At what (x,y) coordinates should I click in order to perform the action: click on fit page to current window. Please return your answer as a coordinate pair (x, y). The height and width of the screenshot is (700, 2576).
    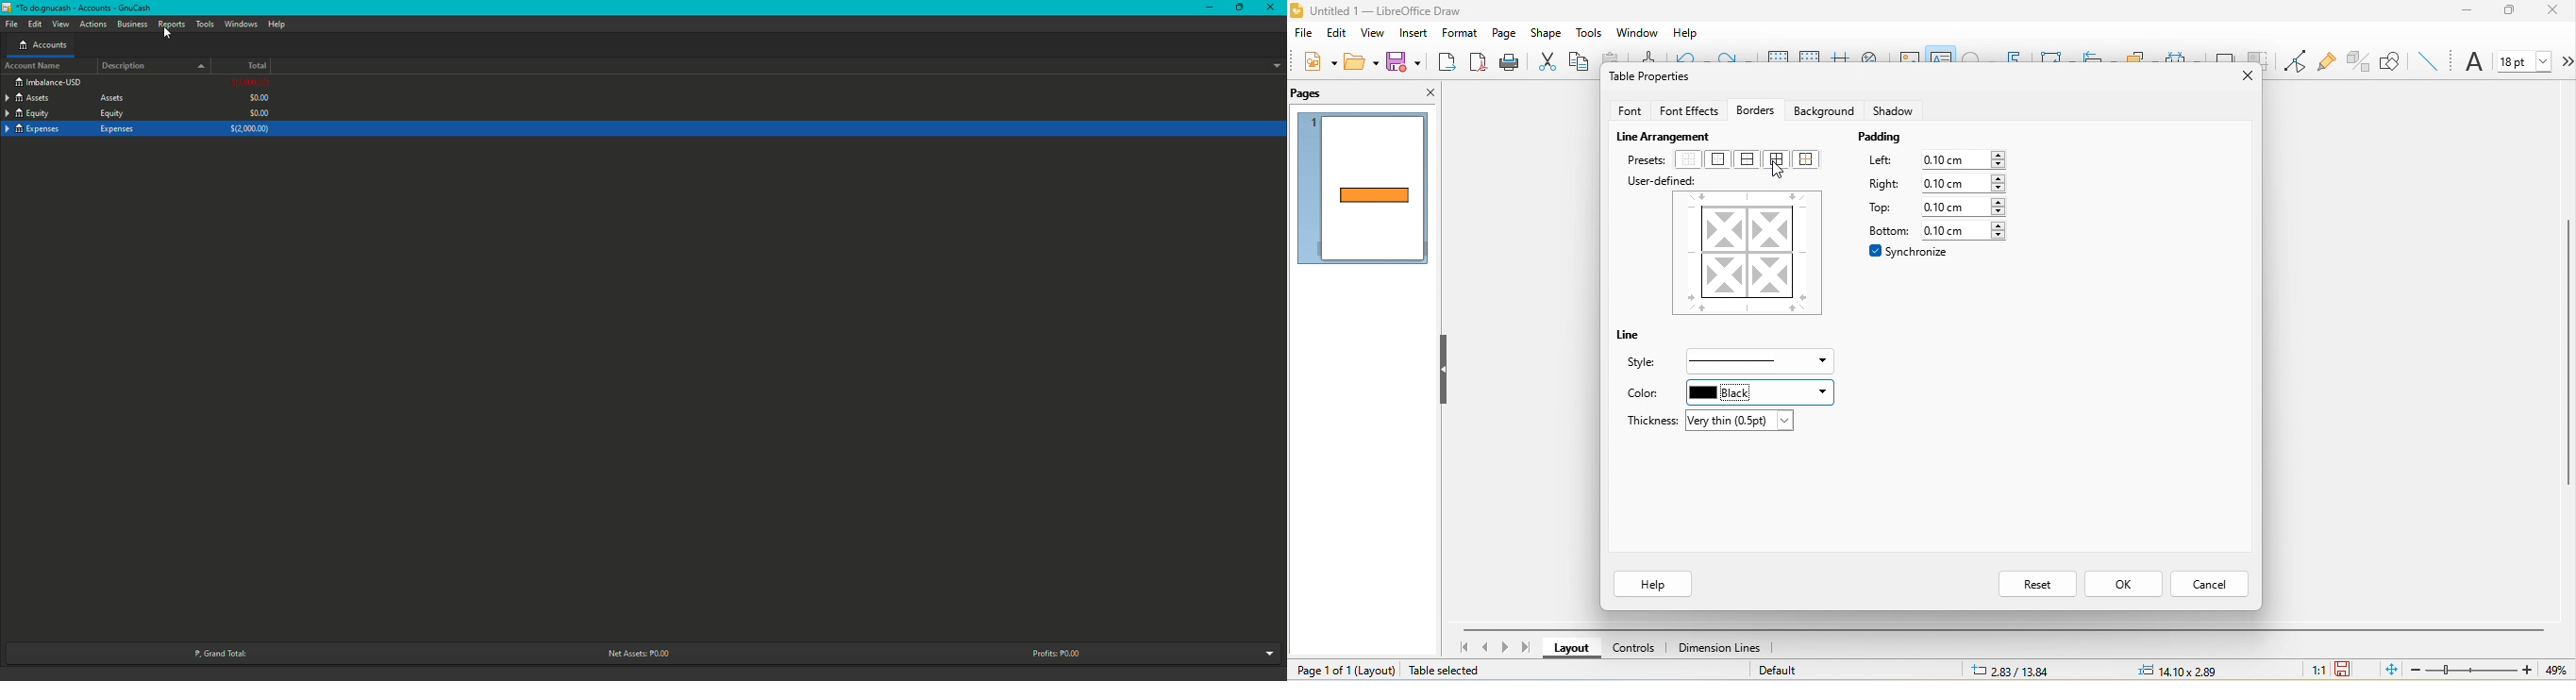
    Looking at the image, I should click on (2389, 670).